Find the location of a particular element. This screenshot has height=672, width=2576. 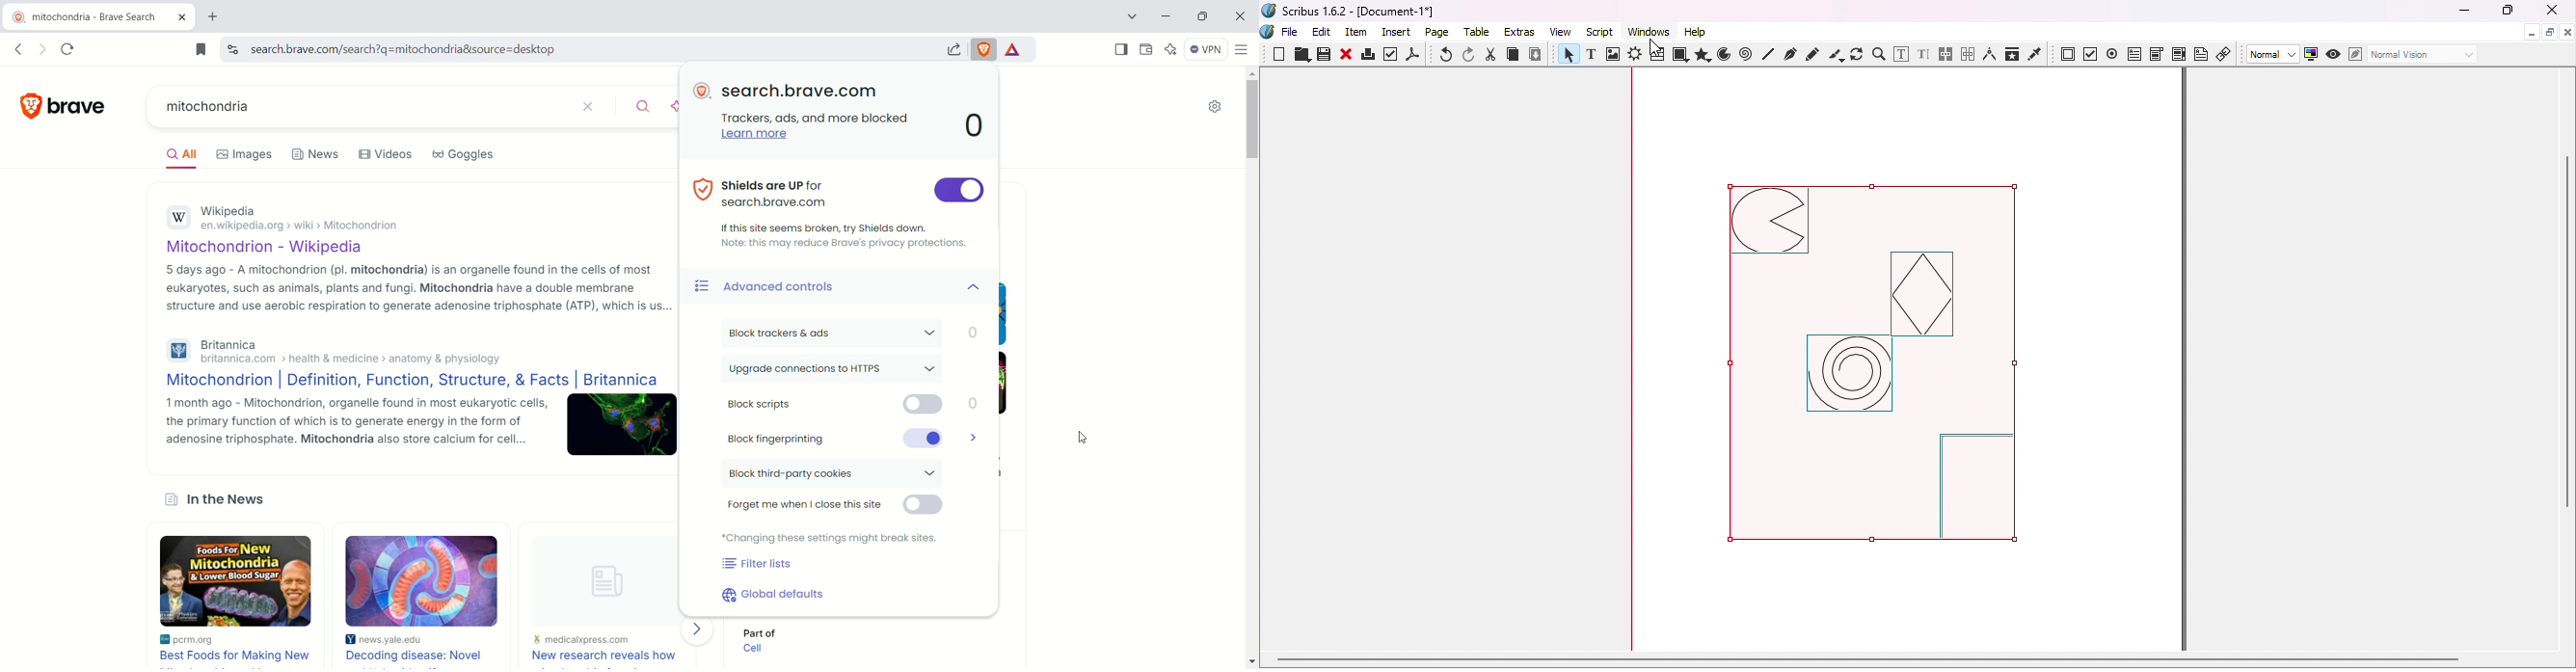

Select item is located at coordinates (1567, 56).